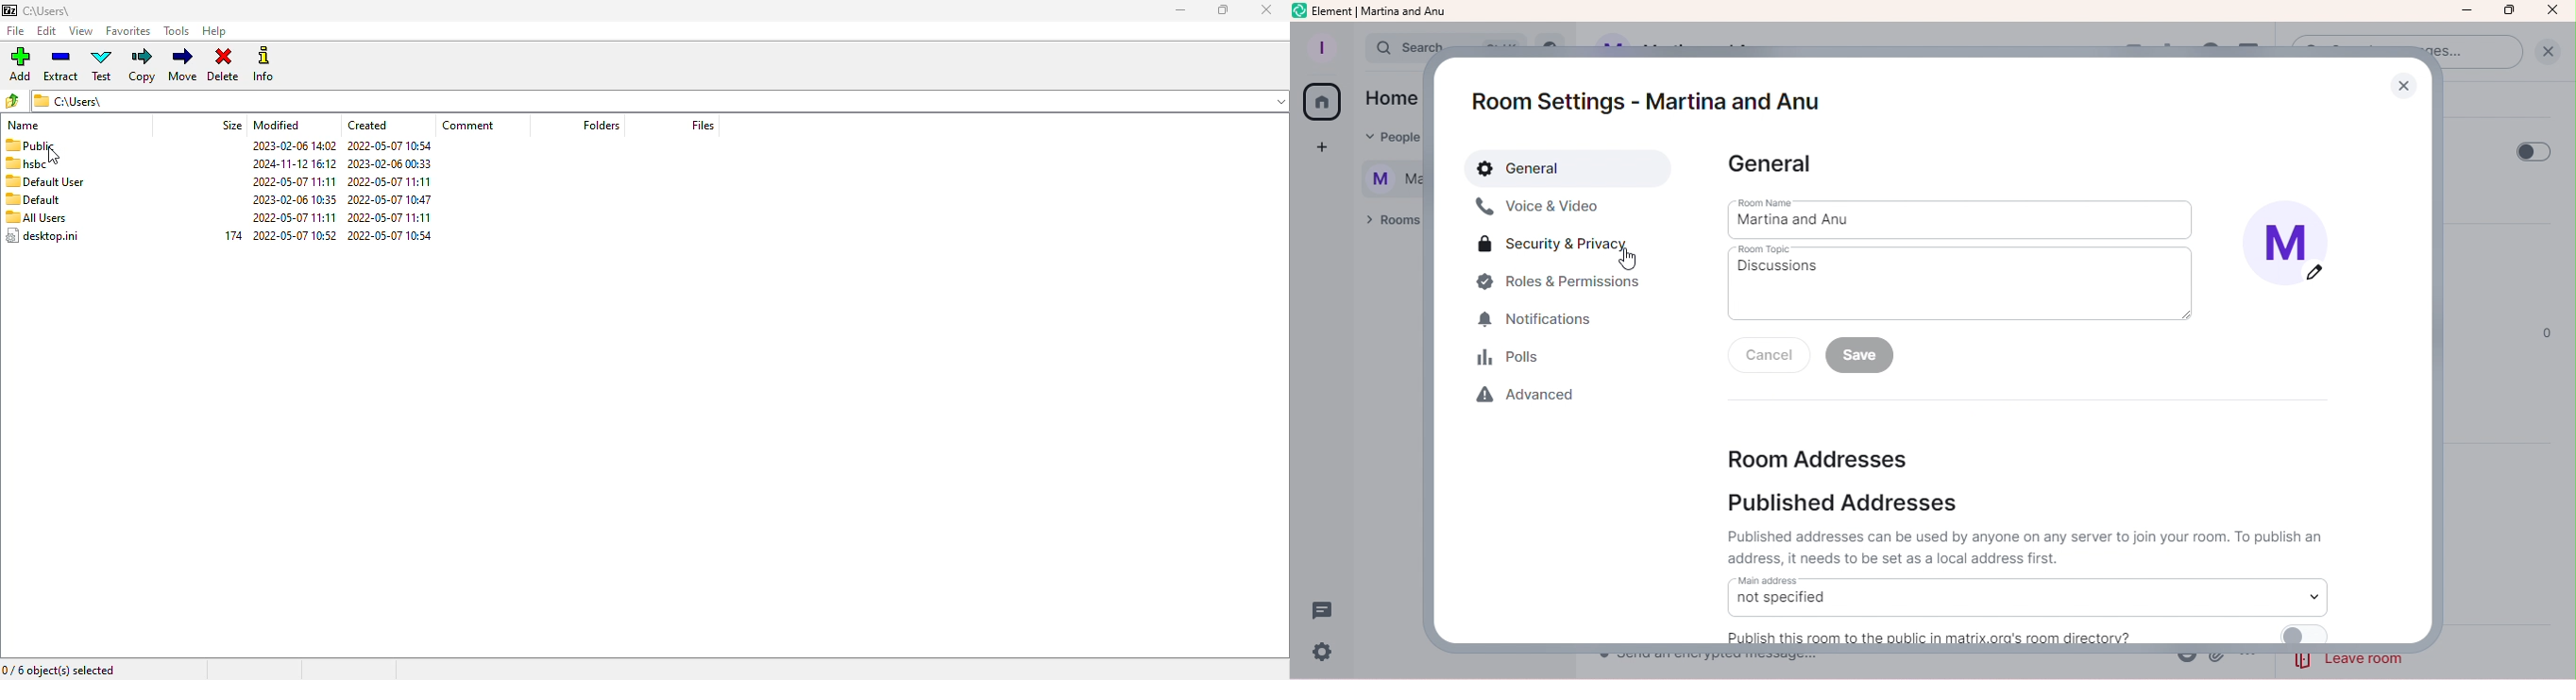  I want to click on 2024-11-12 16:12, so click(285, 163).